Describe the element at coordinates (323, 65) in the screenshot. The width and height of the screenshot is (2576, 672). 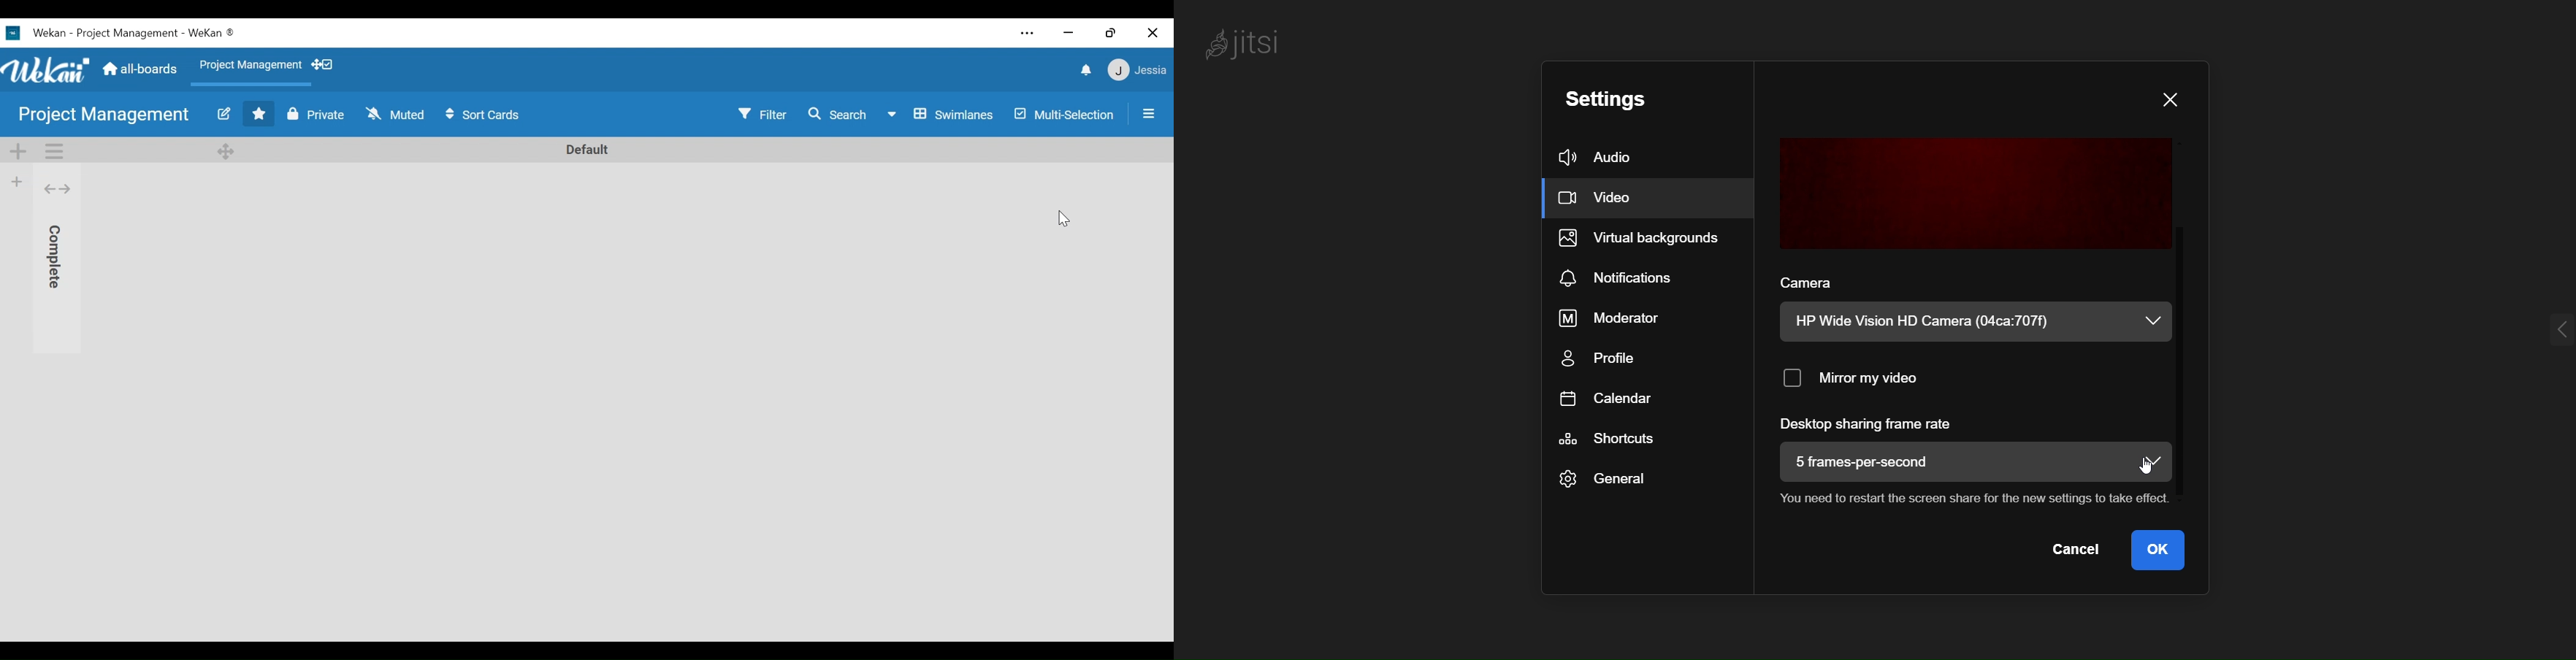
I see `Show/Hide Desktop drag handle` at that location.